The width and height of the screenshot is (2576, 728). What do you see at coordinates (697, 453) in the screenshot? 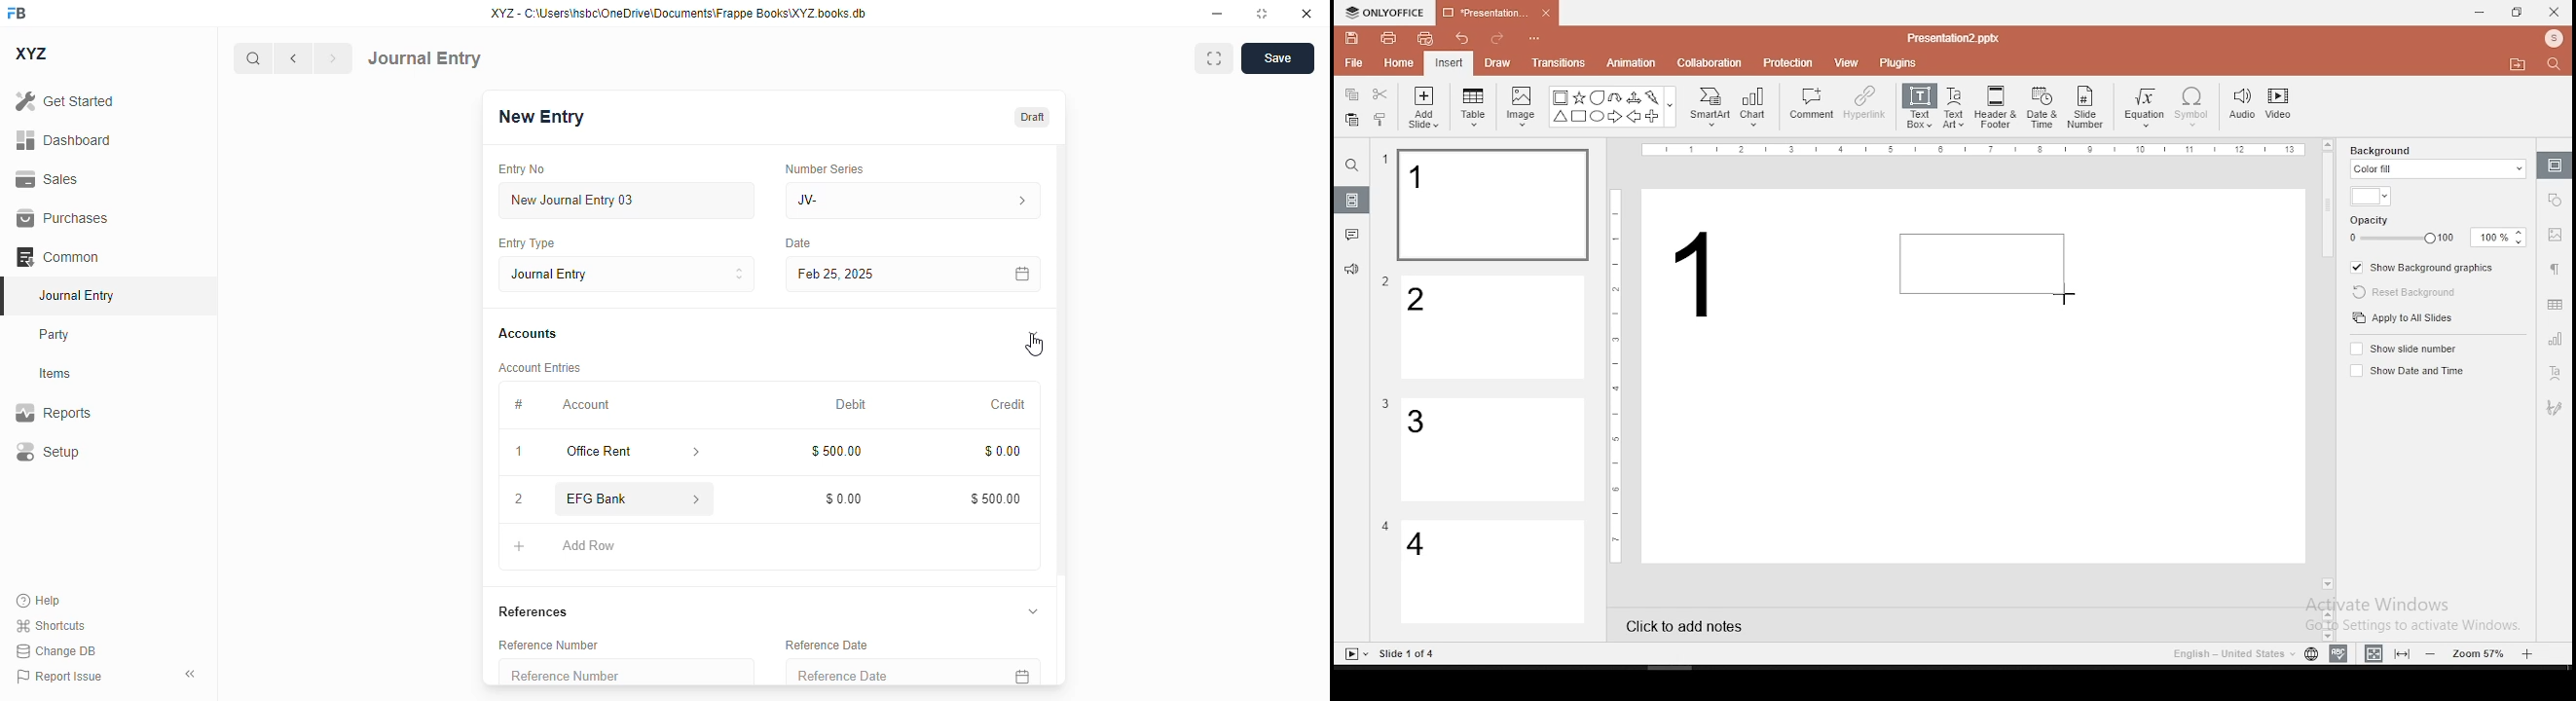
I see `account information` at bounding box center [697, 453].